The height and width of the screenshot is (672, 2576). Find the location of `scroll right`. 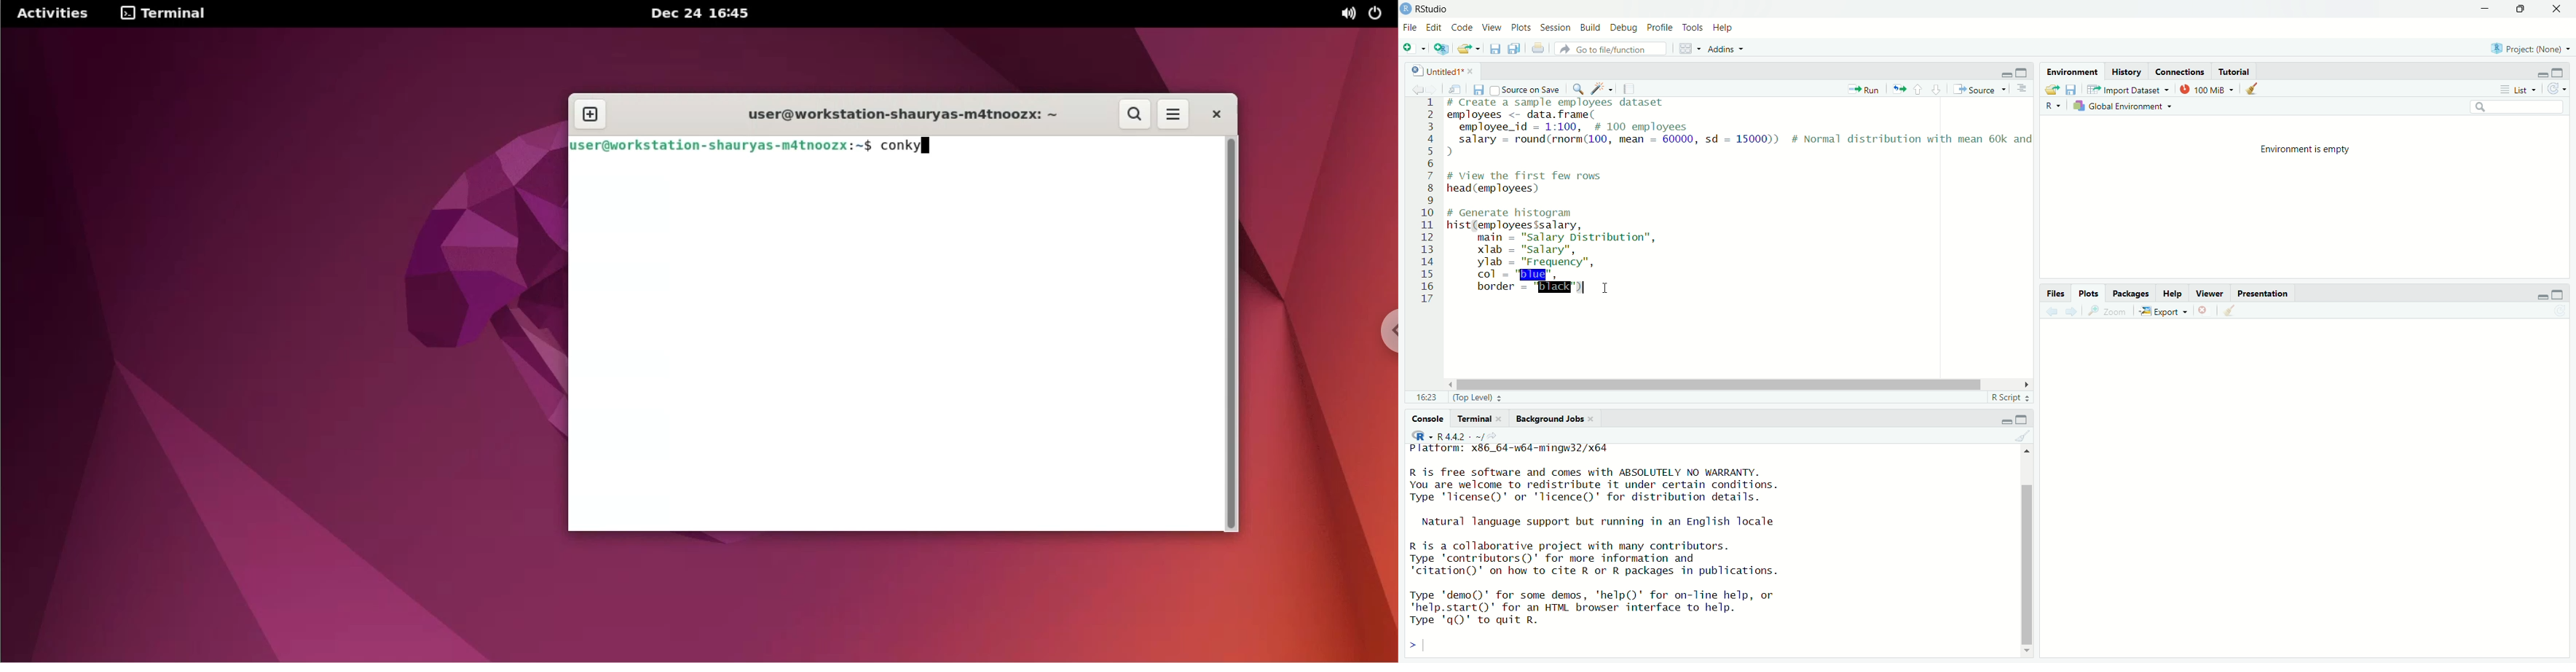

scroll right is located at coordinates (2027, 385).